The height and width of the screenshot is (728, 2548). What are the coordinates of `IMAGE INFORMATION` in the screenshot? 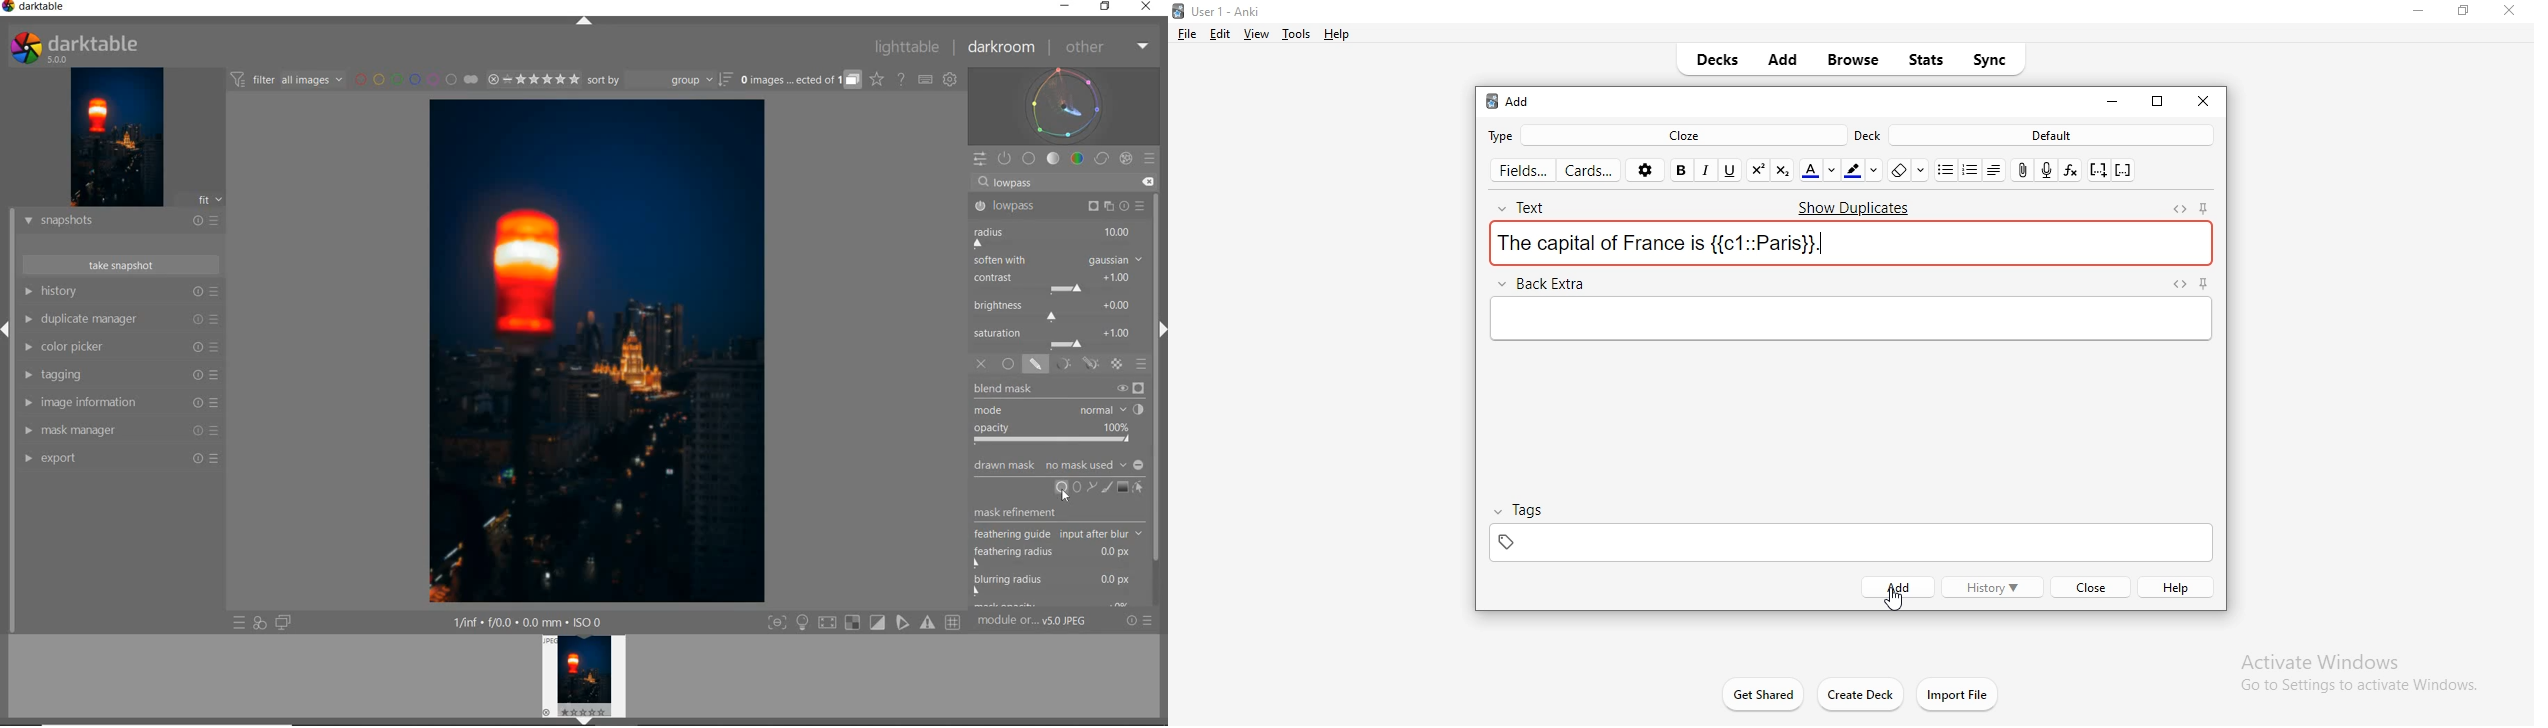 It's located at (120, 404).